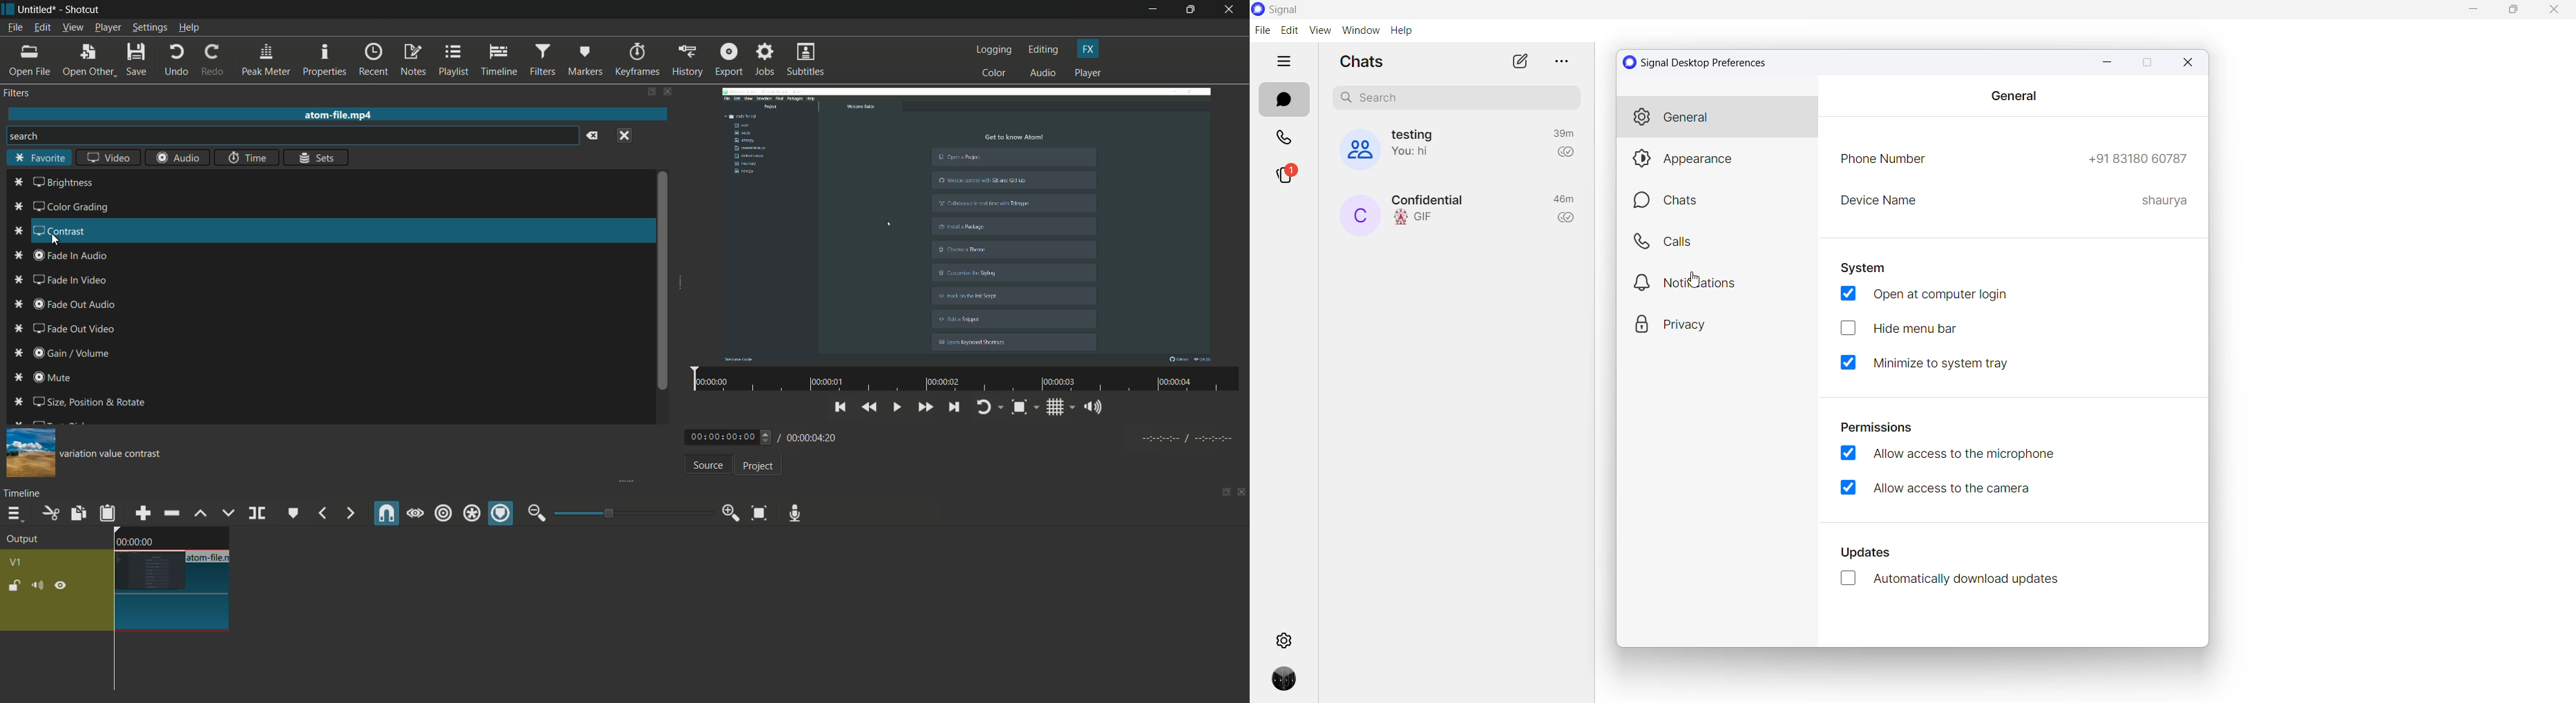 The width and height of the screenshot is (2576, 728). I want to click on cut, so click(49, 513).